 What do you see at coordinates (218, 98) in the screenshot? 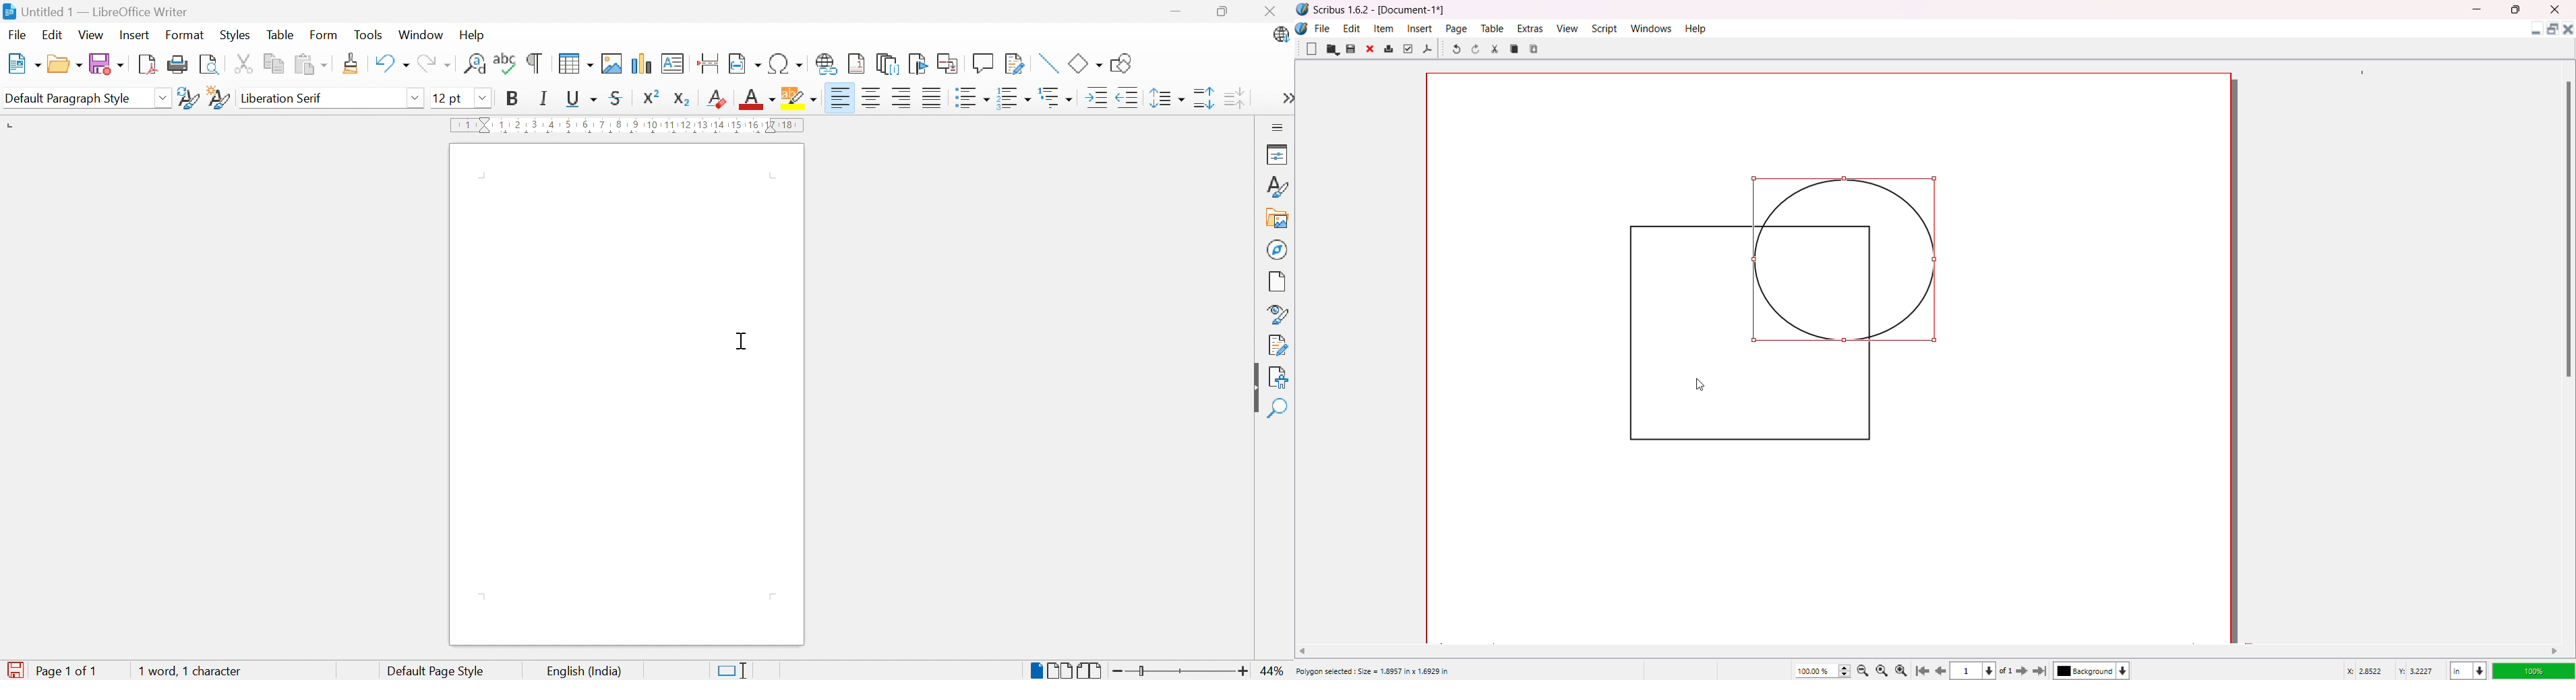
I see `New style from selection` at bounding box center [218, 98].